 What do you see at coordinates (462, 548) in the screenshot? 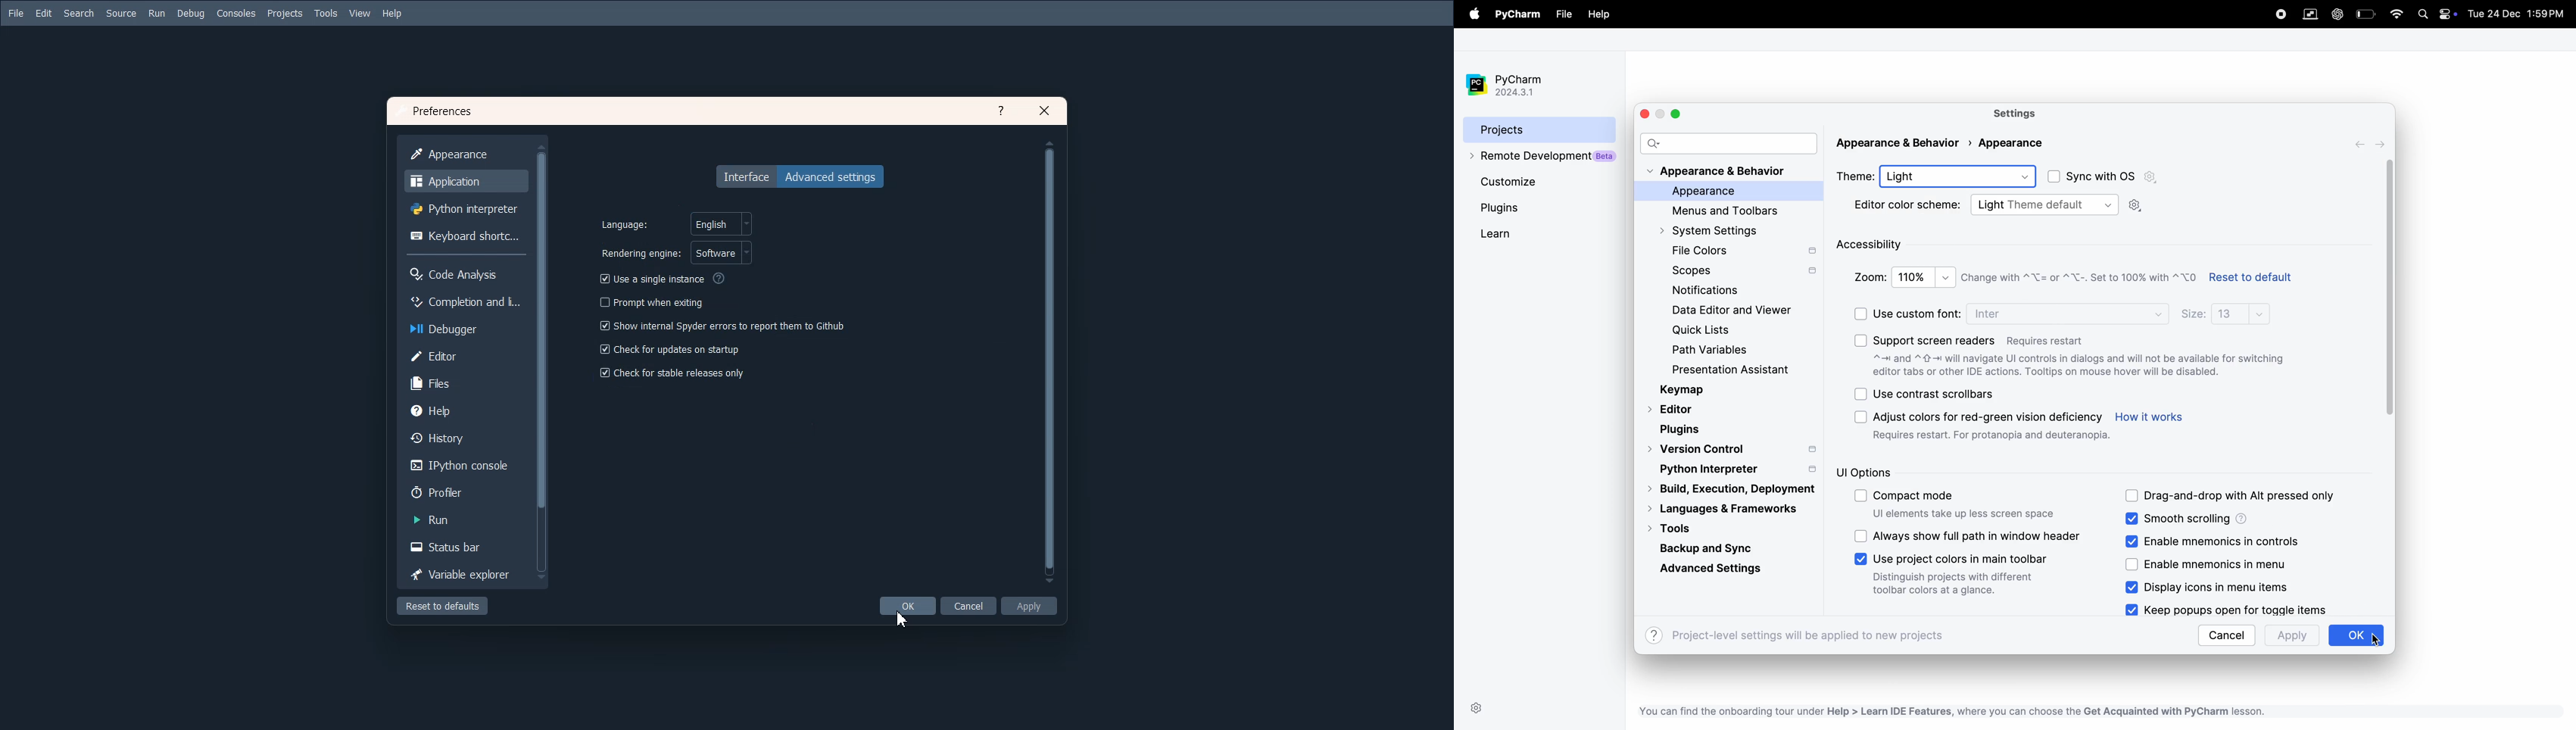
I see `Status bar` at bounding box center [462, 548].